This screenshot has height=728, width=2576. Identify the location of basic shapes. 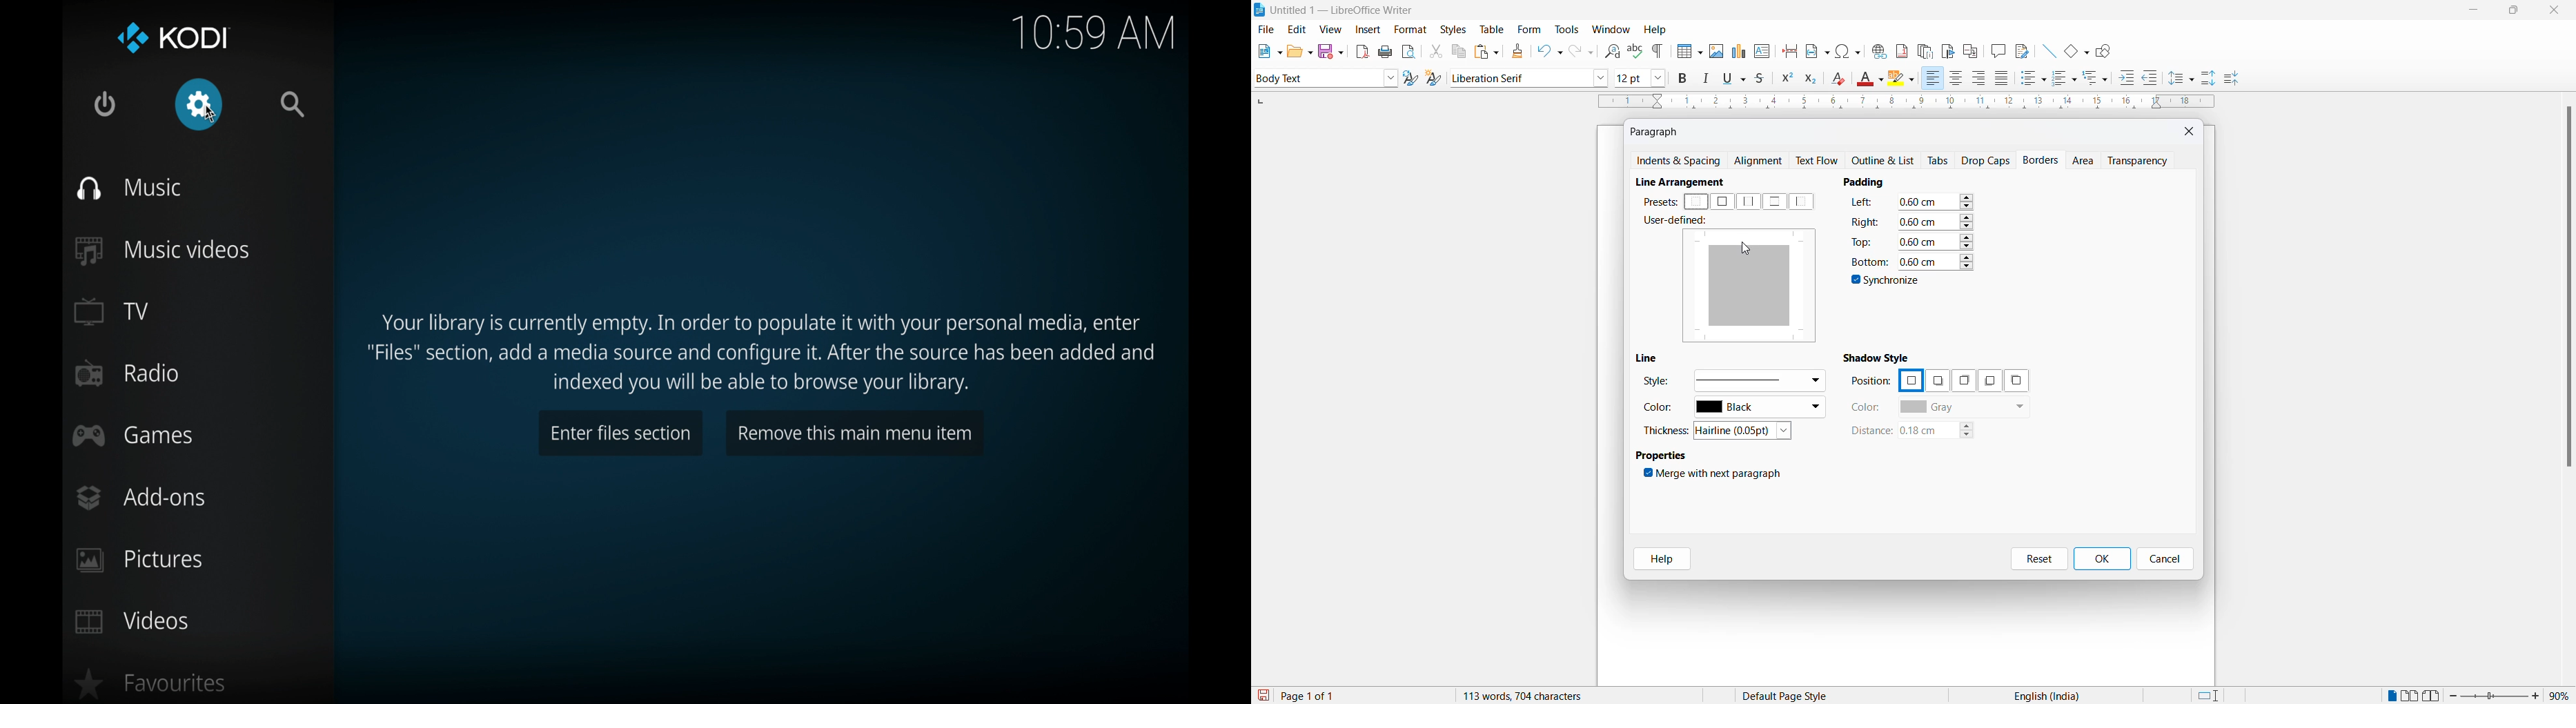
(2073, 49).